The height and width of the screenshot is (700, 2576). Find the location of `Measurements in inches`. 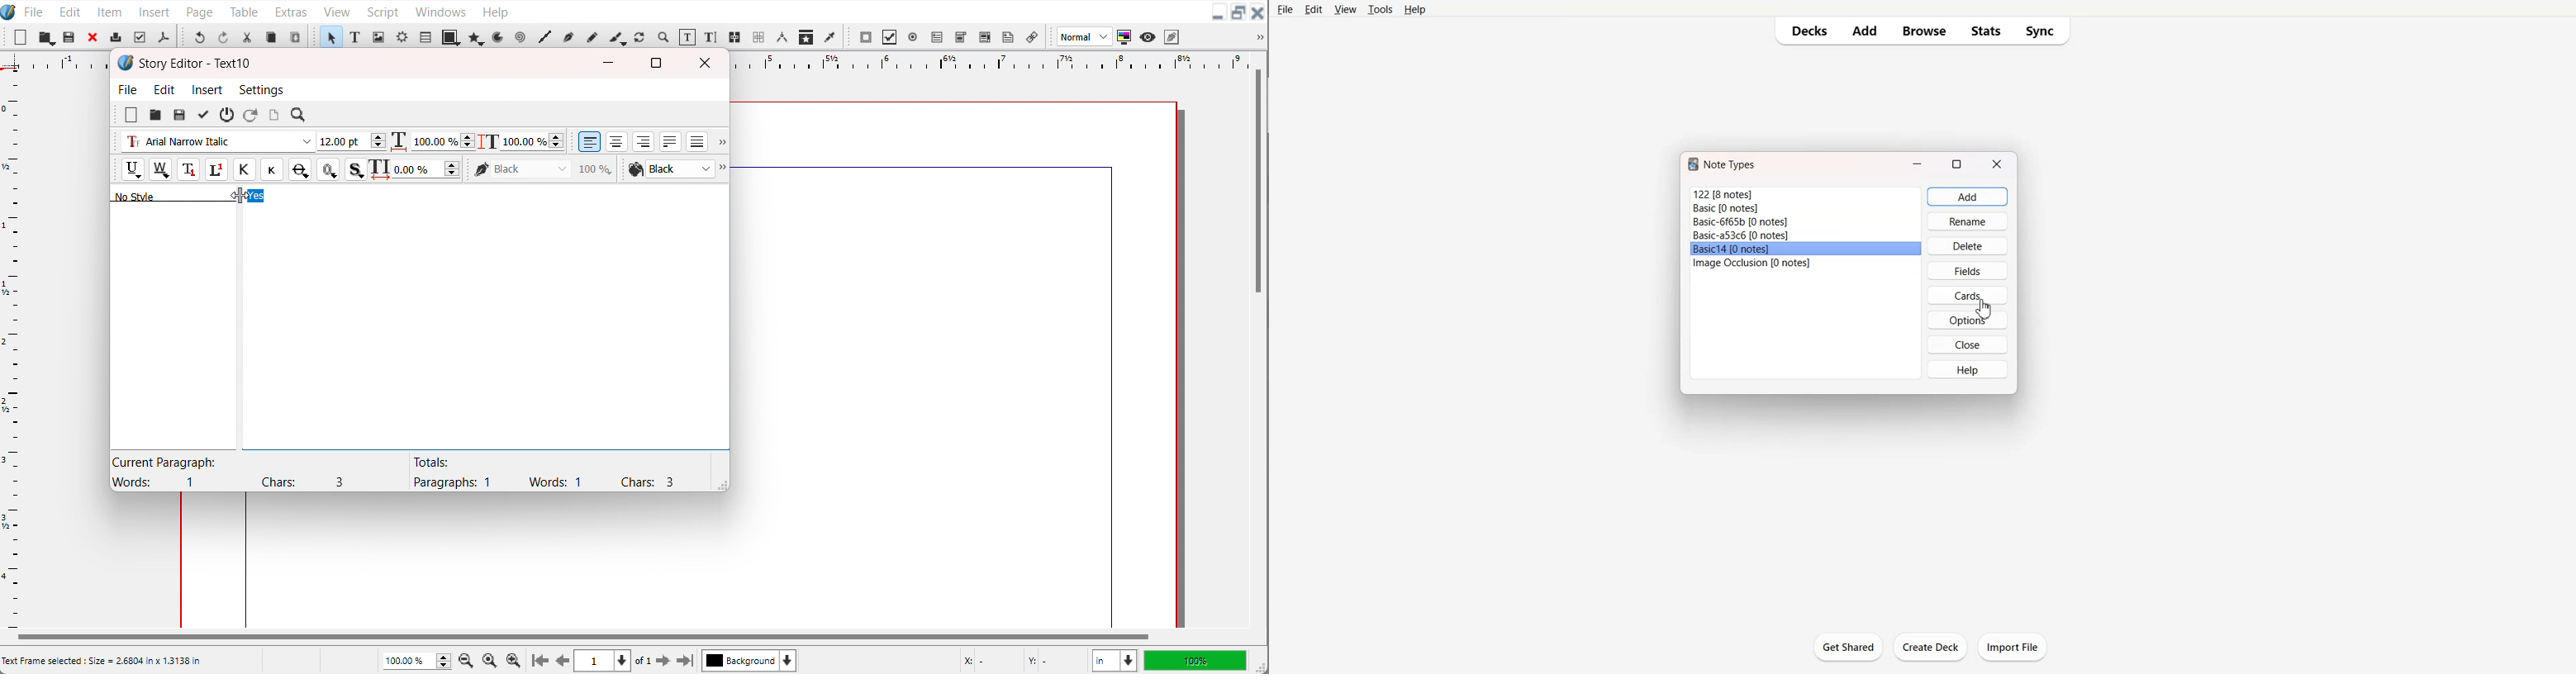

Measurements in inches is located at coordinates (1115, 661).